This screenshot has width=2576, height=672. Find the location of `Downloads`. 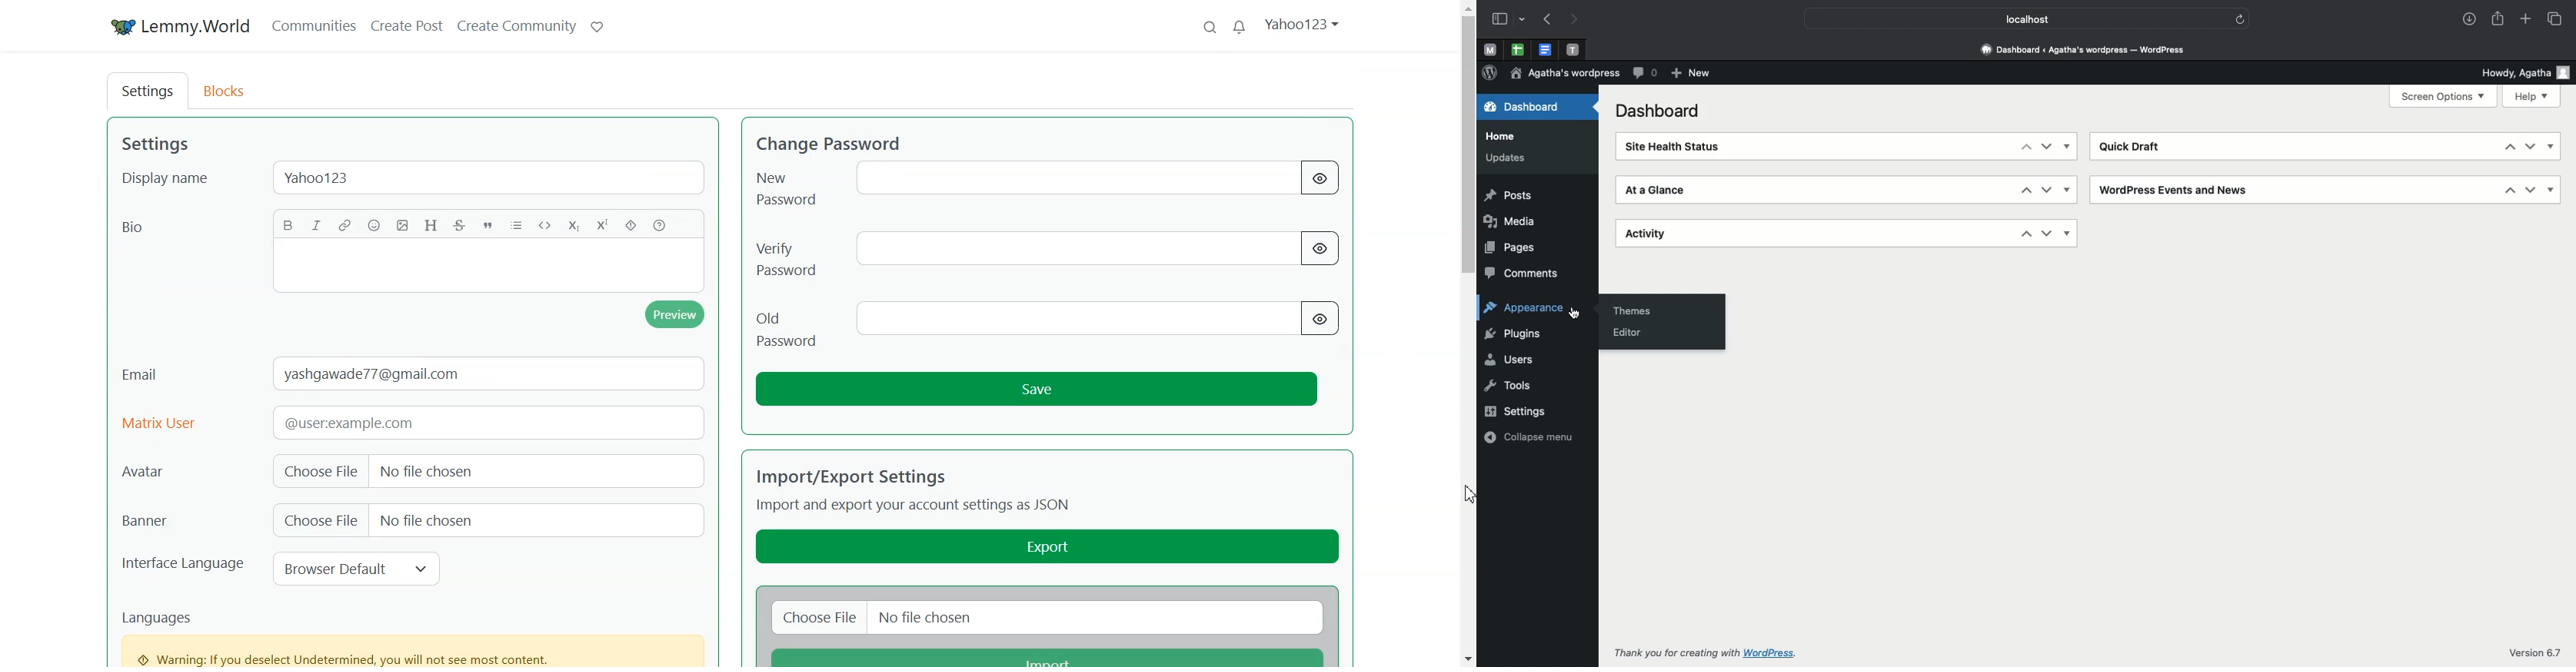

Downloads is located at coordinates (2471, 21).